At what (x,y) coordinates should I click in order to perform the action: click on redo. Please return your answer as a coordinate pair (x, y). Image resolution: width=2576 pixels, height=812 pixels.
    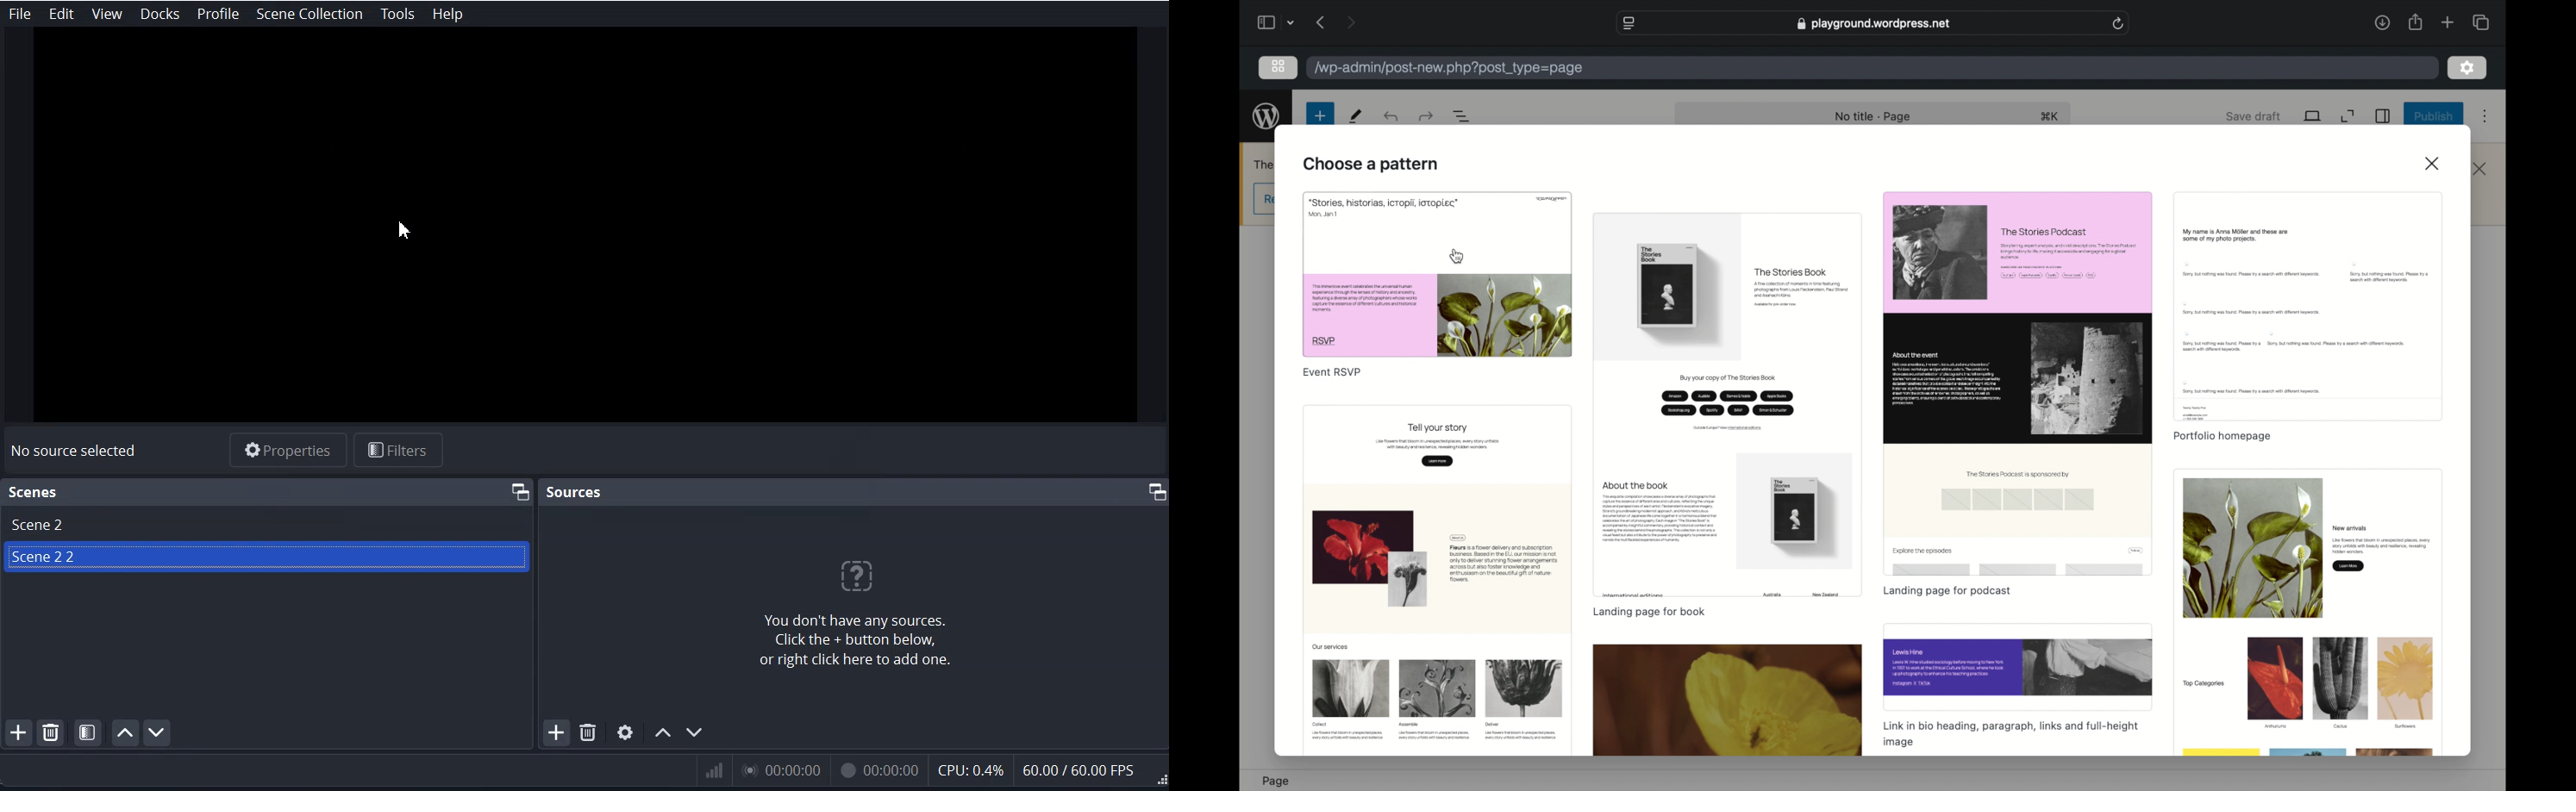
    Looking at the image, I should click on (1392, 117).